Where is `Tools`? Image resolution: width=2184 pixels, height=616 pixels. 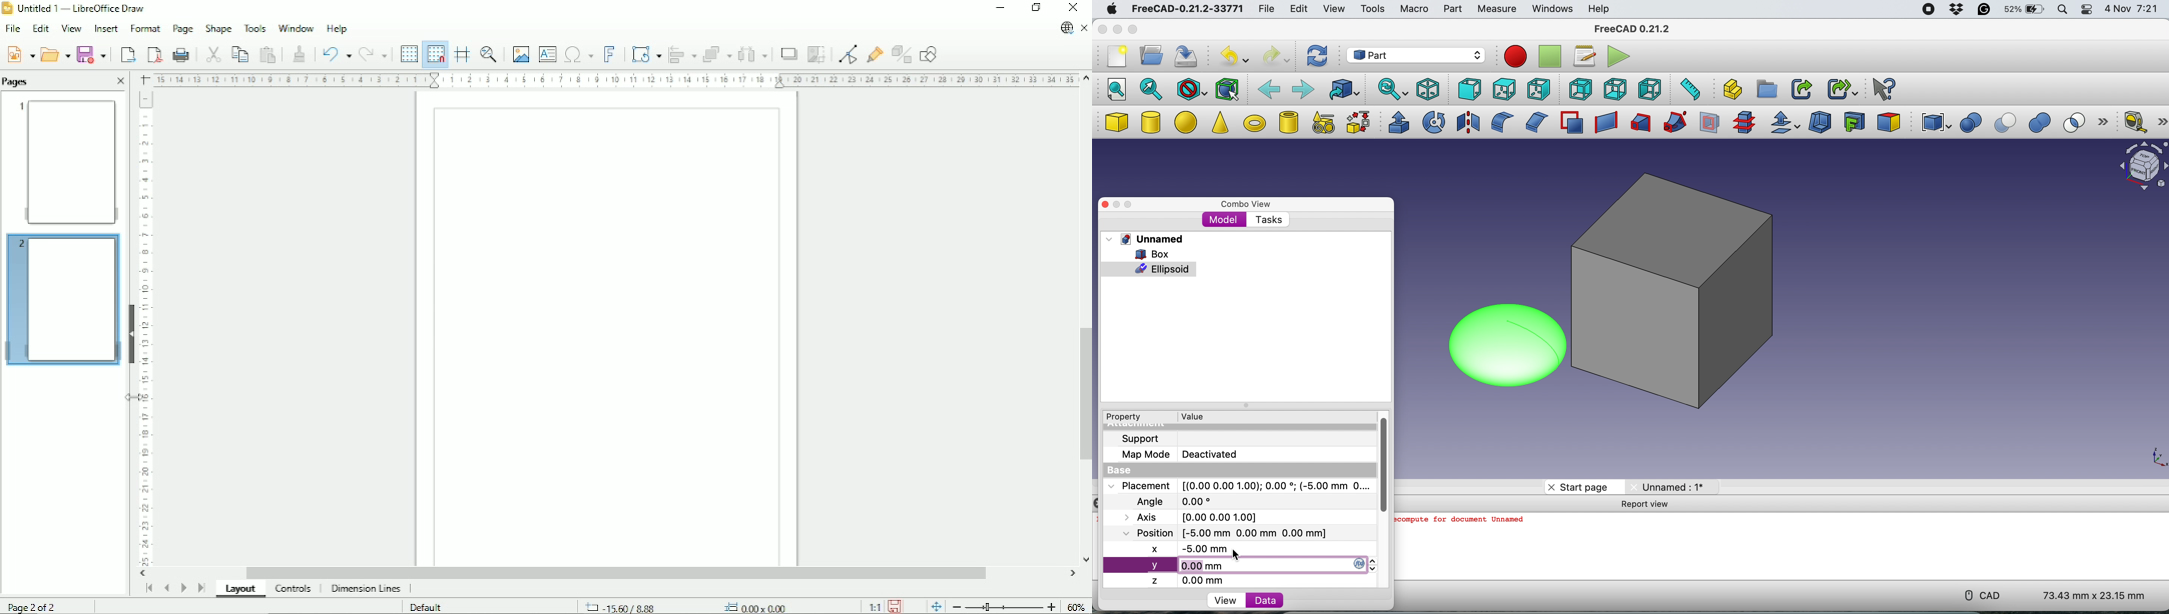
Tools is located at coordinates (255, 27).